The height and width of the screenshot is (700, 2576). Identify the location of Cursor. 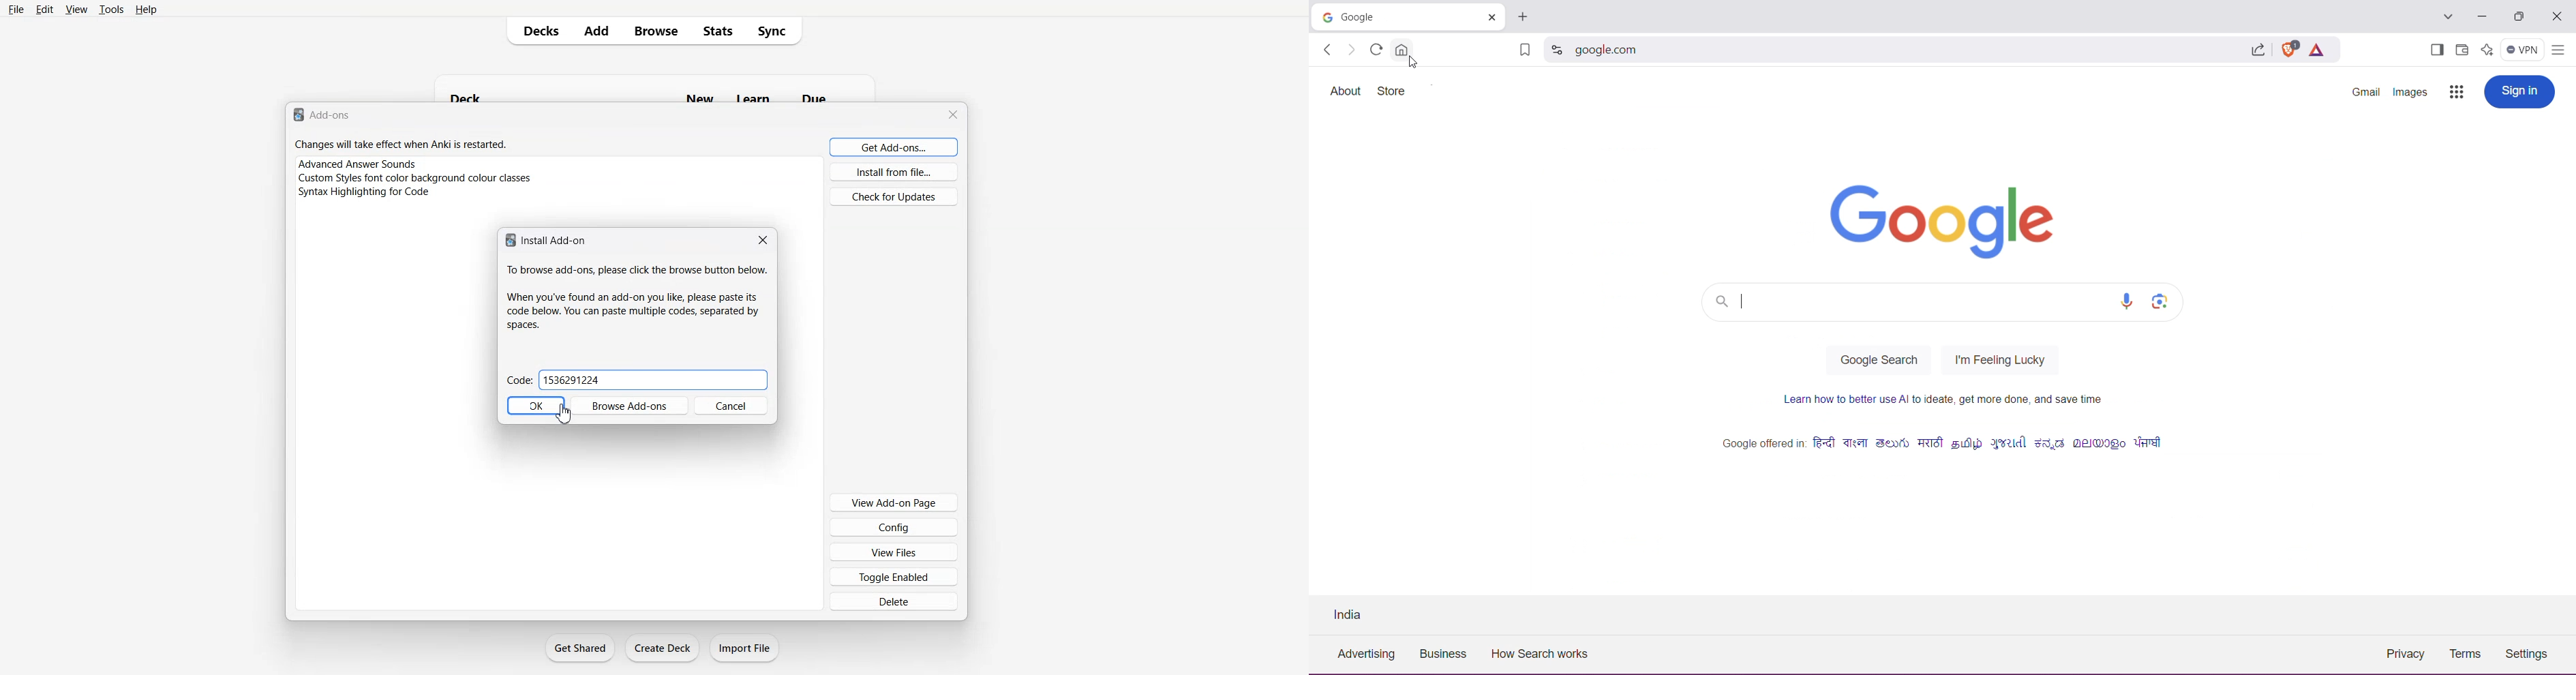
(565, 413).